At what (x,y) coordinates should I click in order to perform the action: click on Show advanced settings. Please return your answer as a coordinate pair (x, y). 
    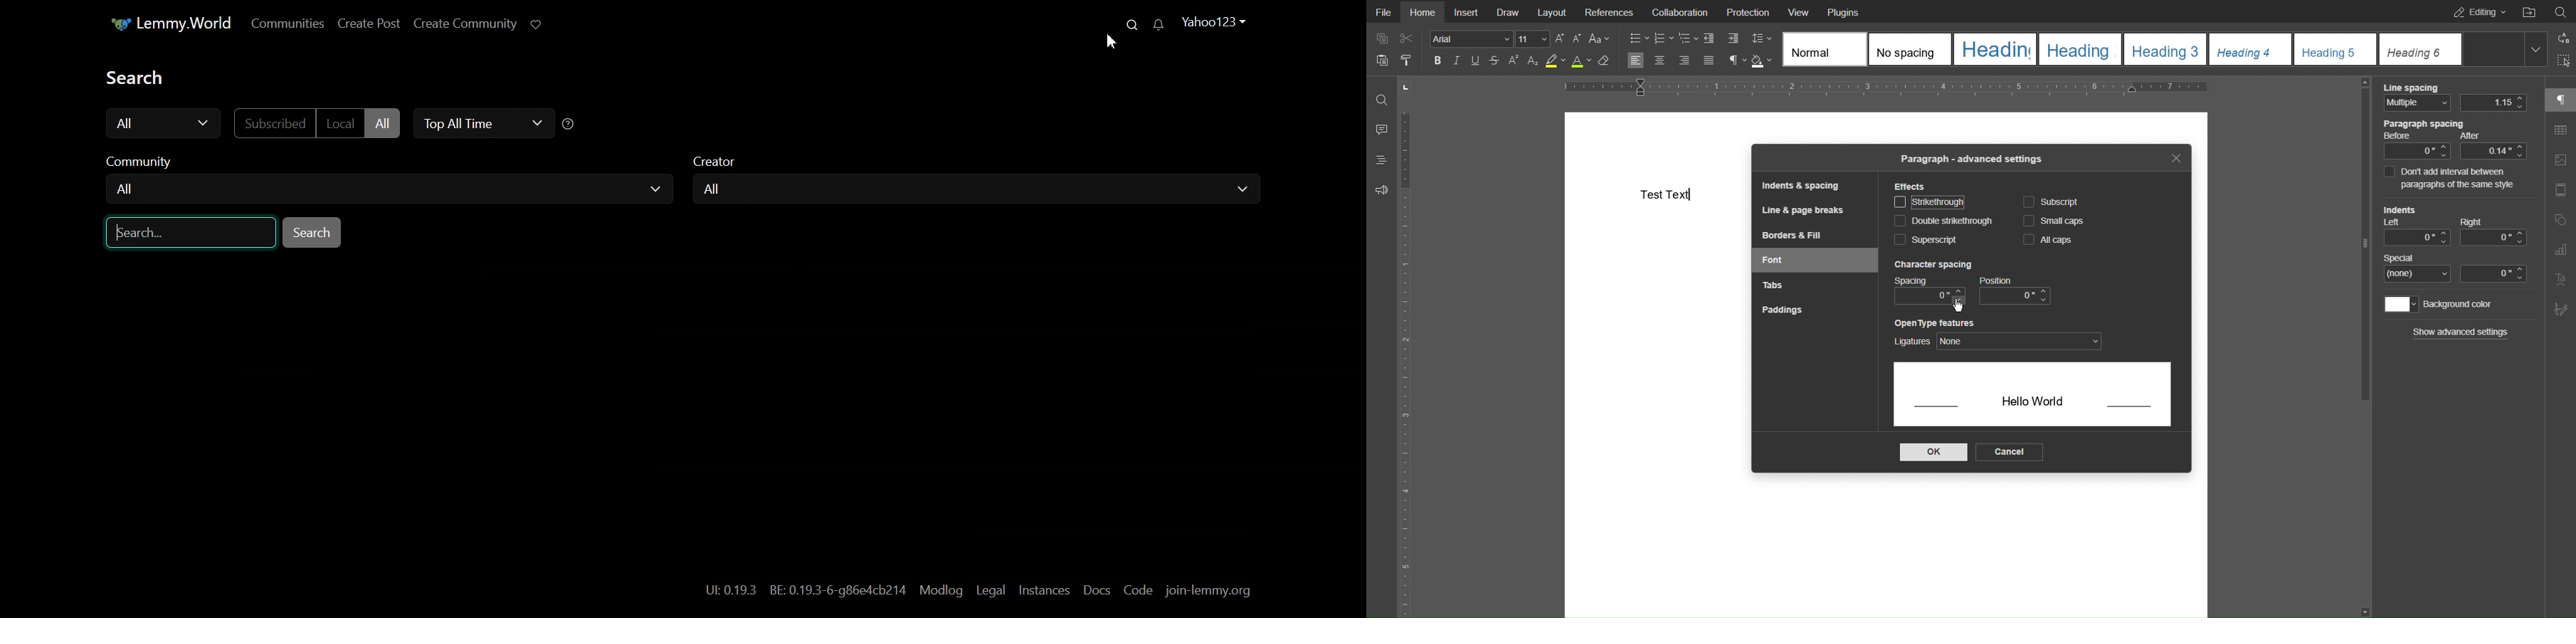
    Looking at the image, I should click on (2462, 332).